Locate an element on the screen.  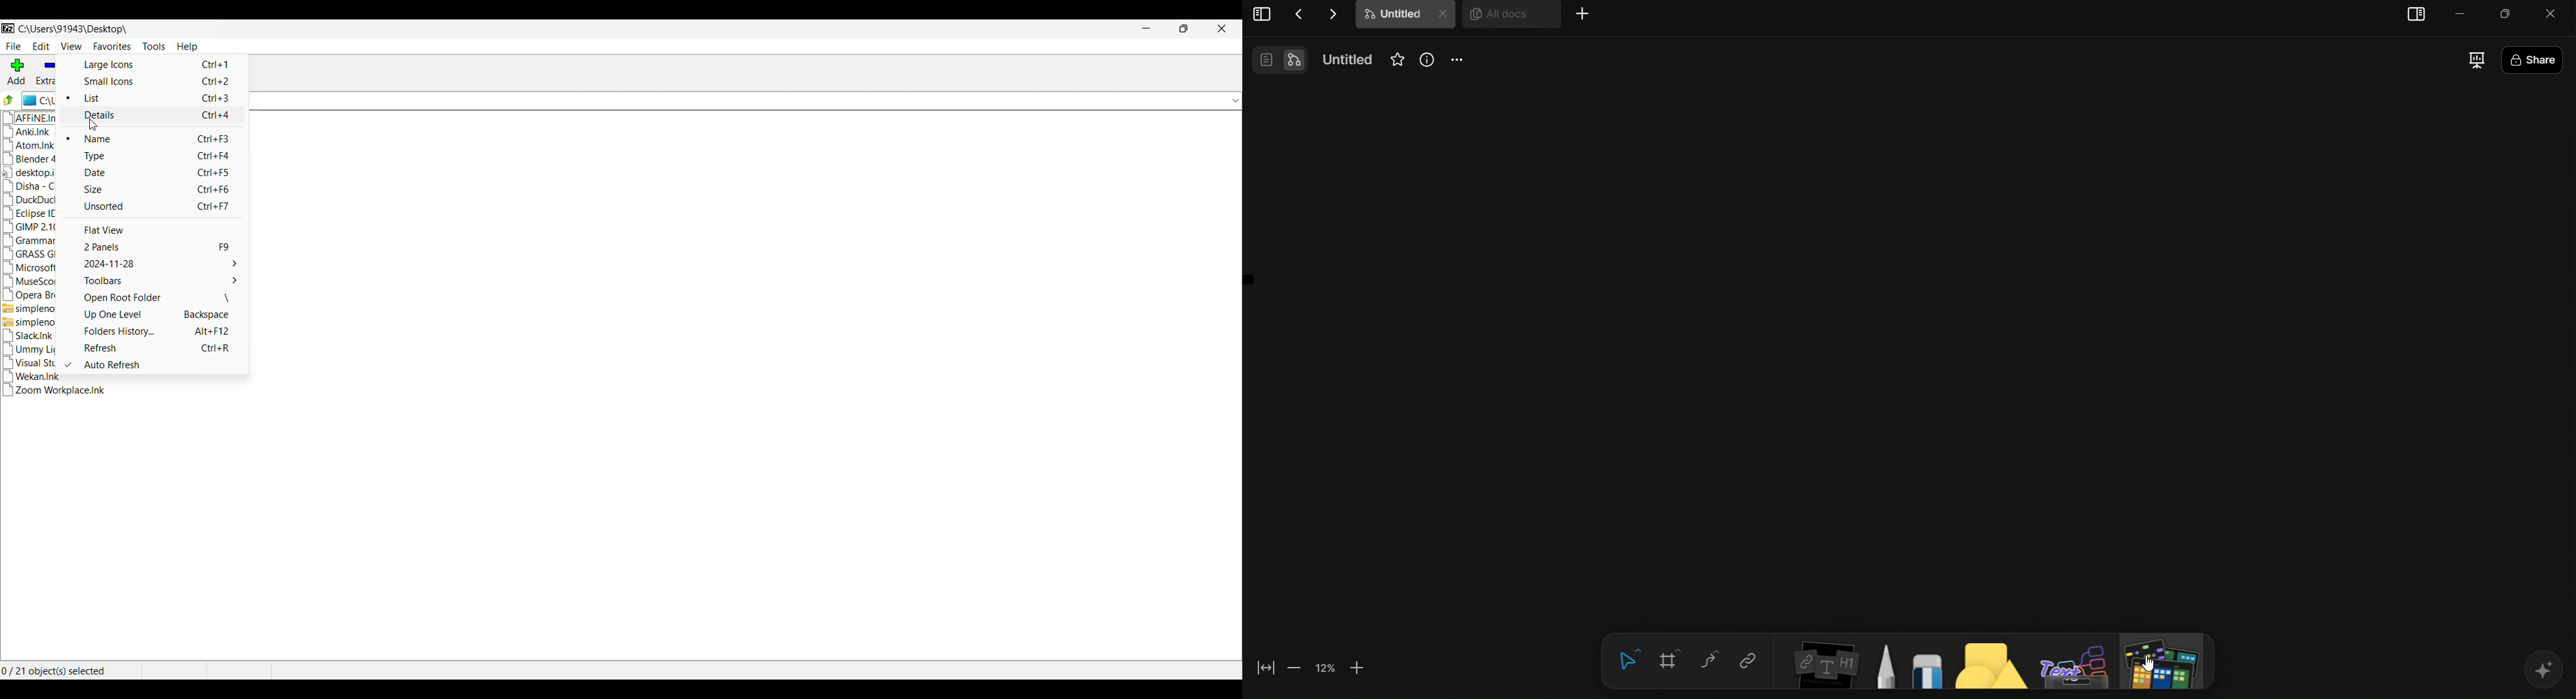
Size is located at coordinates (160, 189).